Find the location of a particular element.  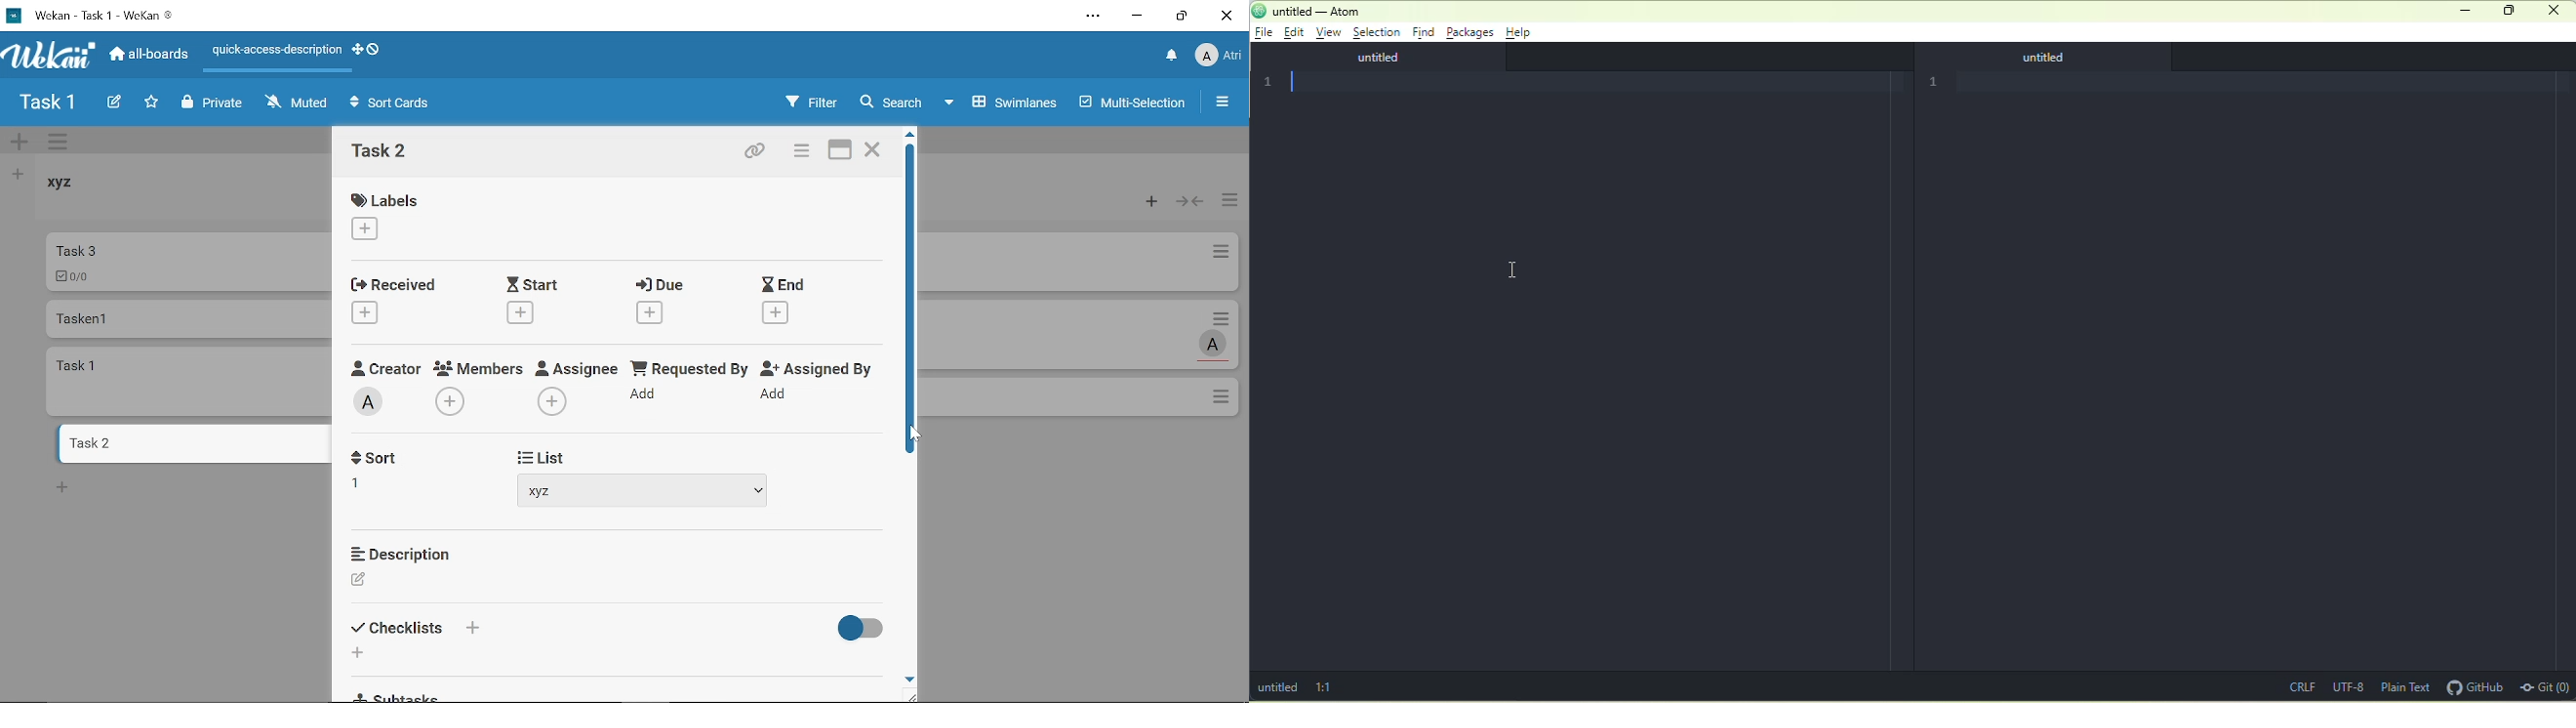

Card actions is located at coordinates (1226, 317).